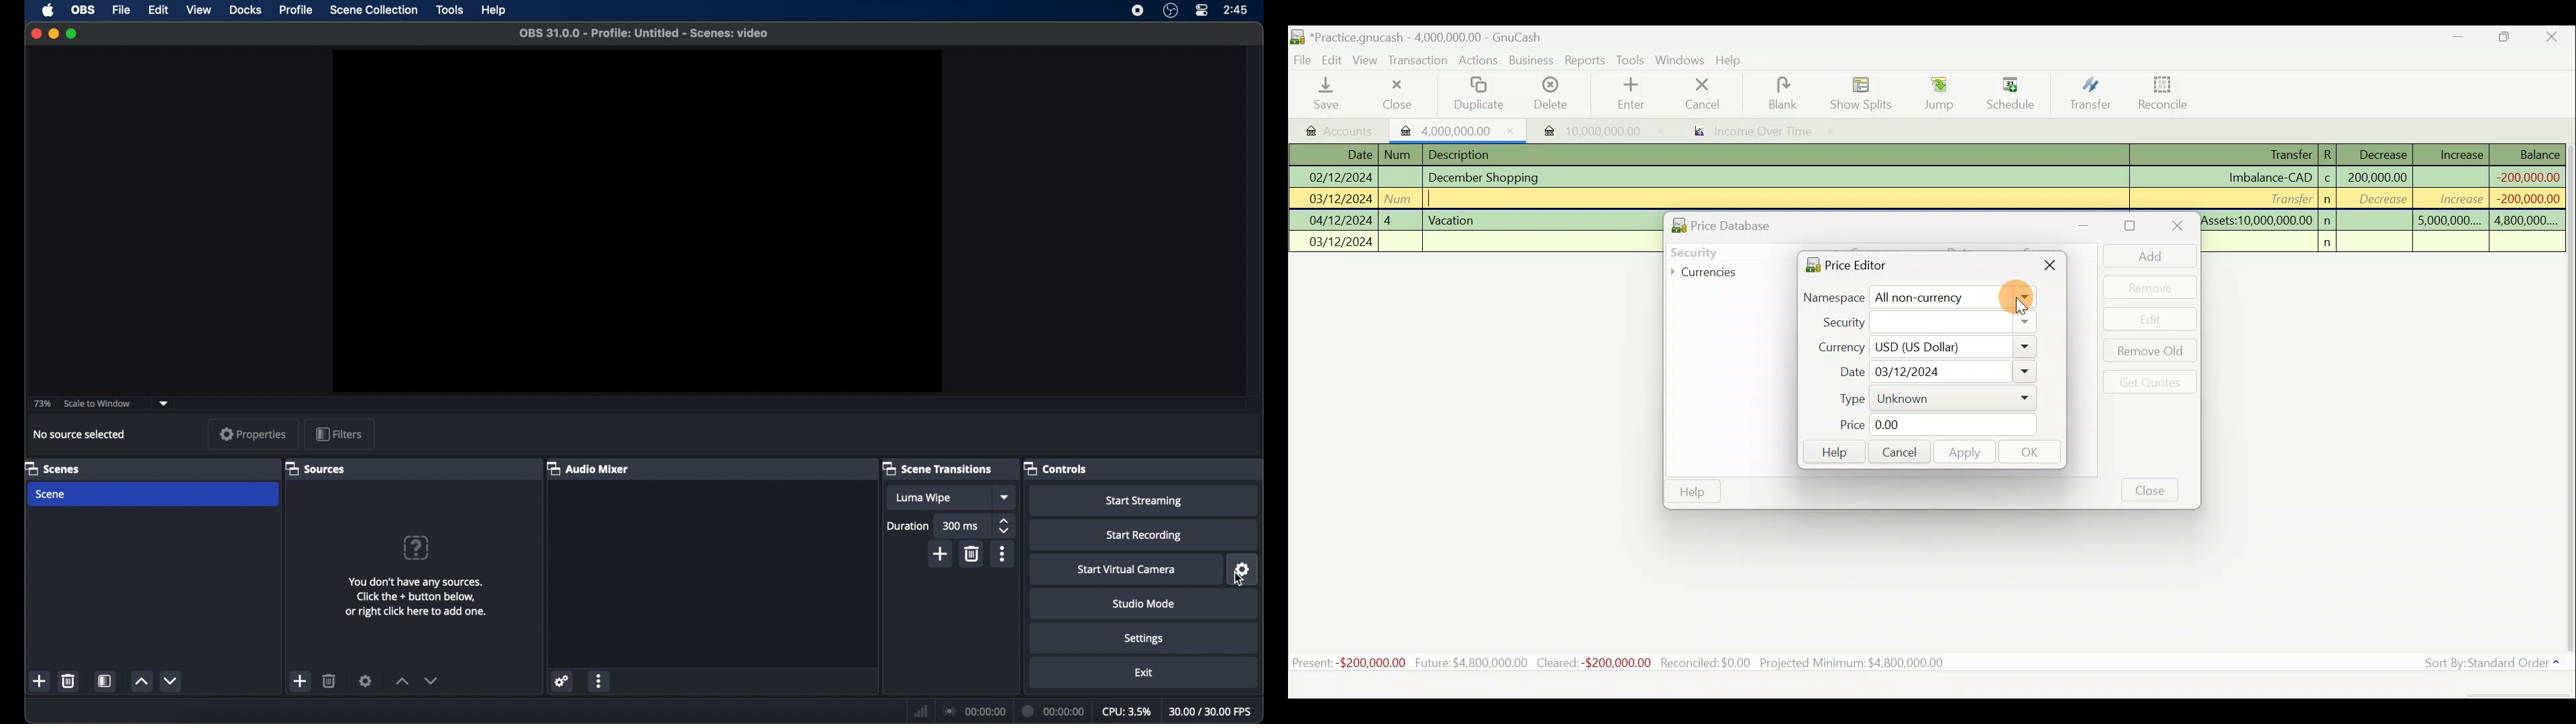  I want to click on preview, so click(637, 221).